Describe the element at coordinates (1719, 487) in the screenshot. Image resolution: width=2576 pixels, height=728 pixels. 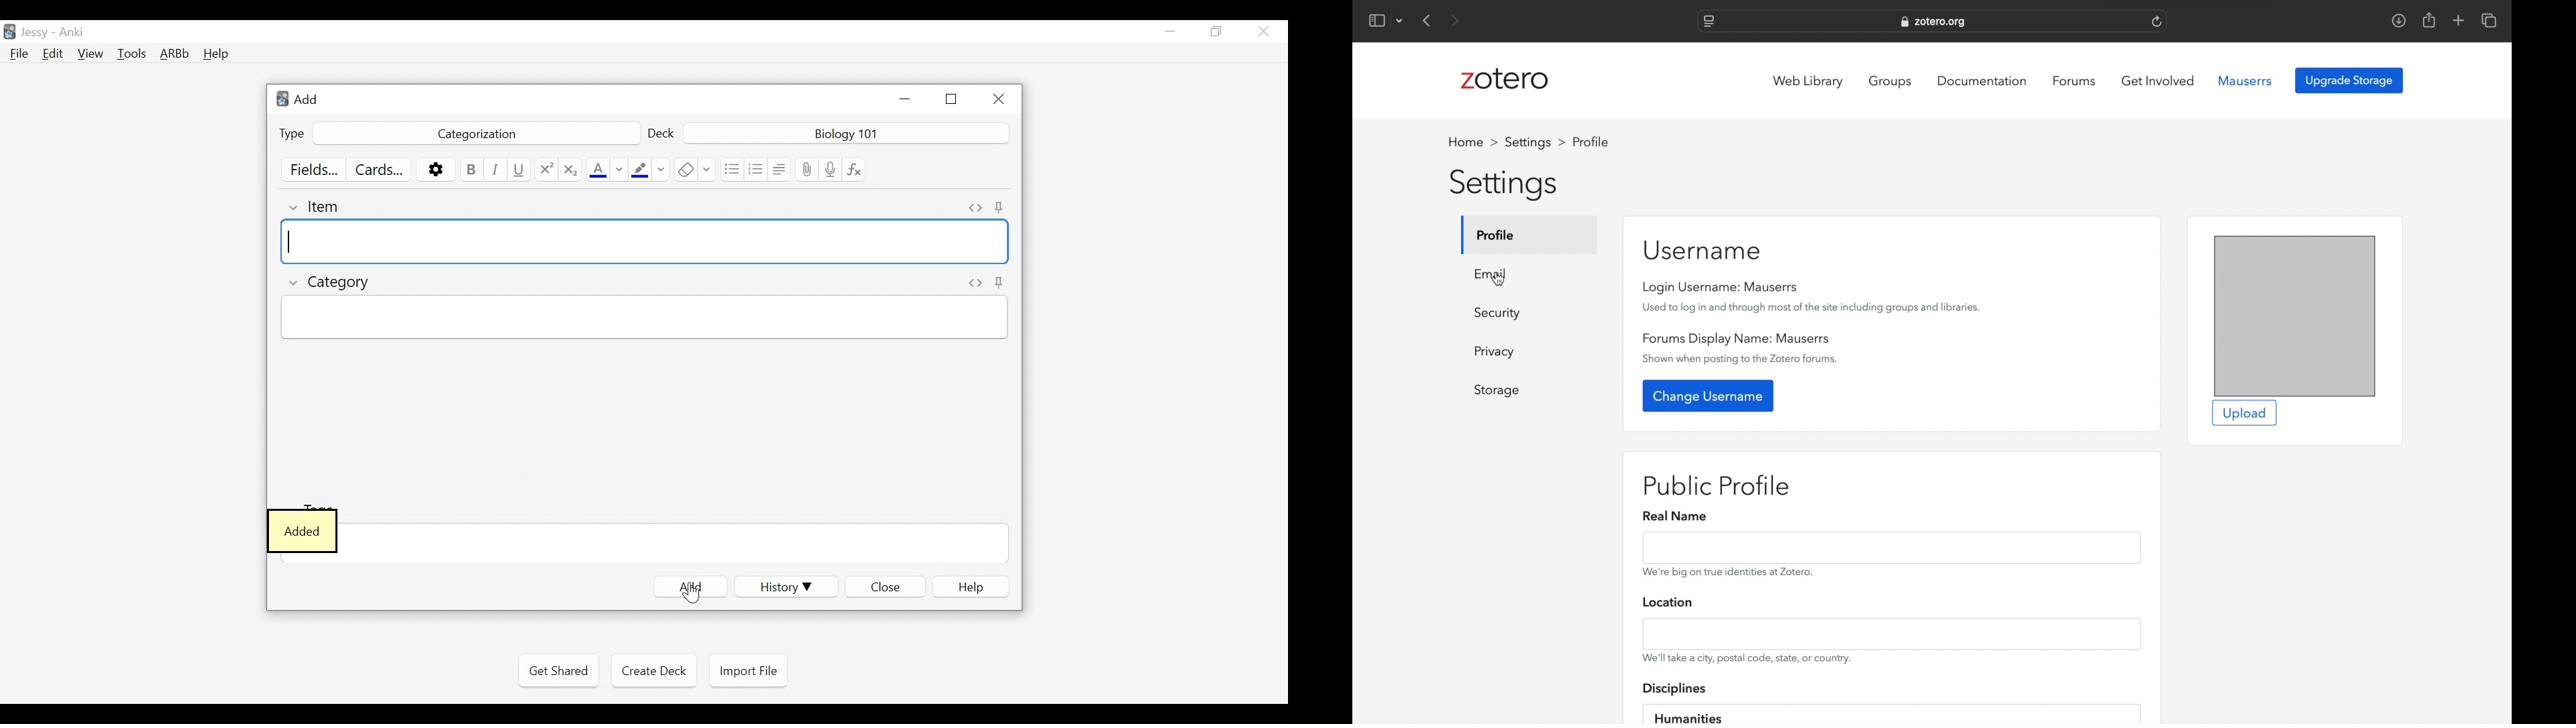
I see `public profile` at that location.